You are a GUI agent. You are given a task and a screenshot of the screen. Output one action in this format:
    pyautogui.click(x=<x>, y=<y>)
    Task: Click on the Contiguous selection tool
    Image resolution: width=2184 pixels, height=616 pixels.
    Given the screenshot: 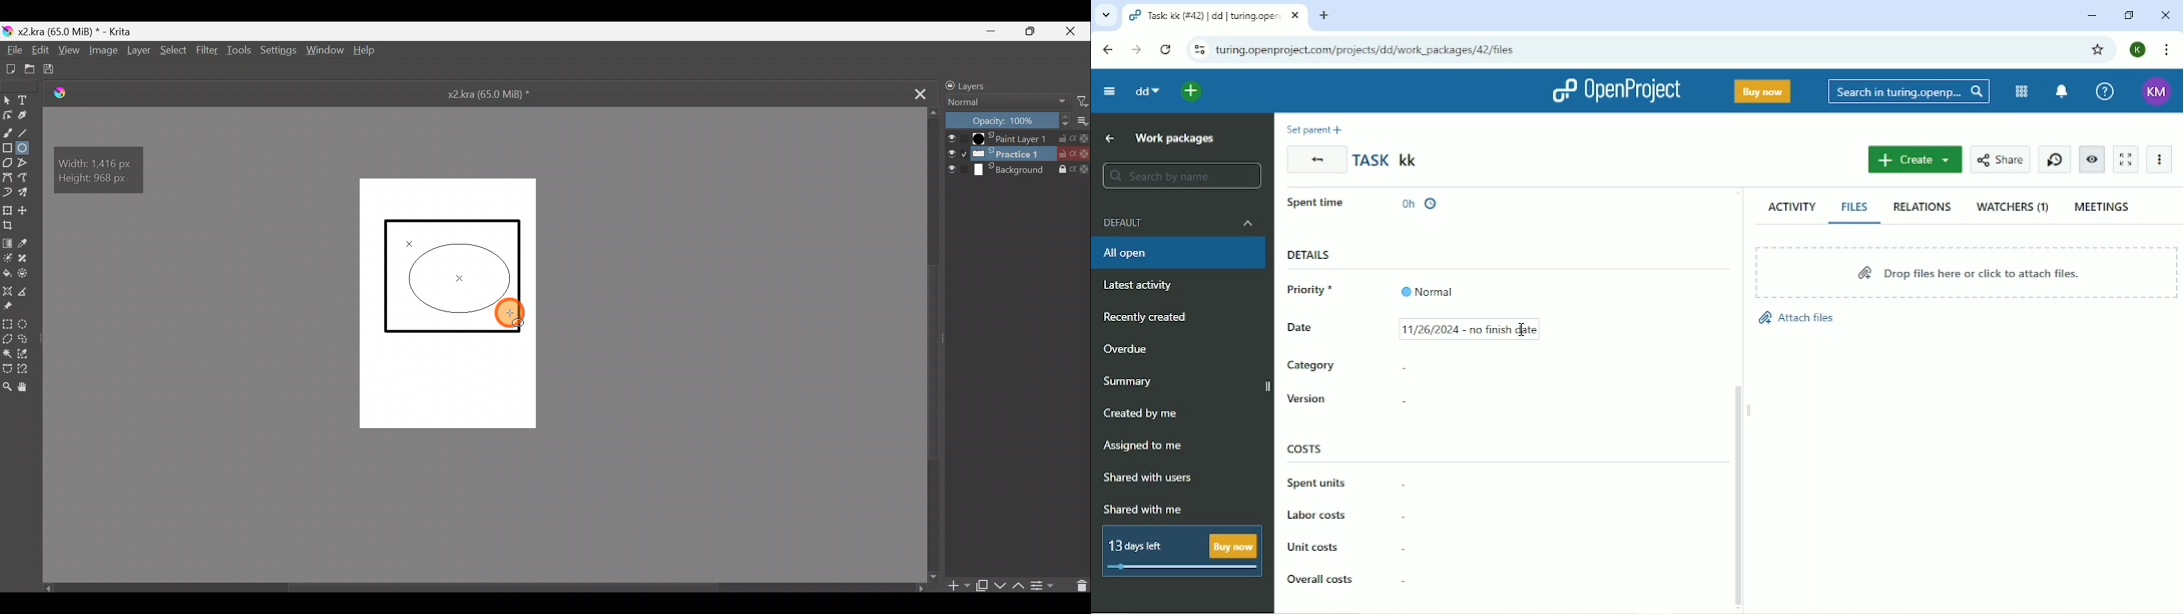 What is the action you would take?
    pyautogui.click(x=7, y=352)
    